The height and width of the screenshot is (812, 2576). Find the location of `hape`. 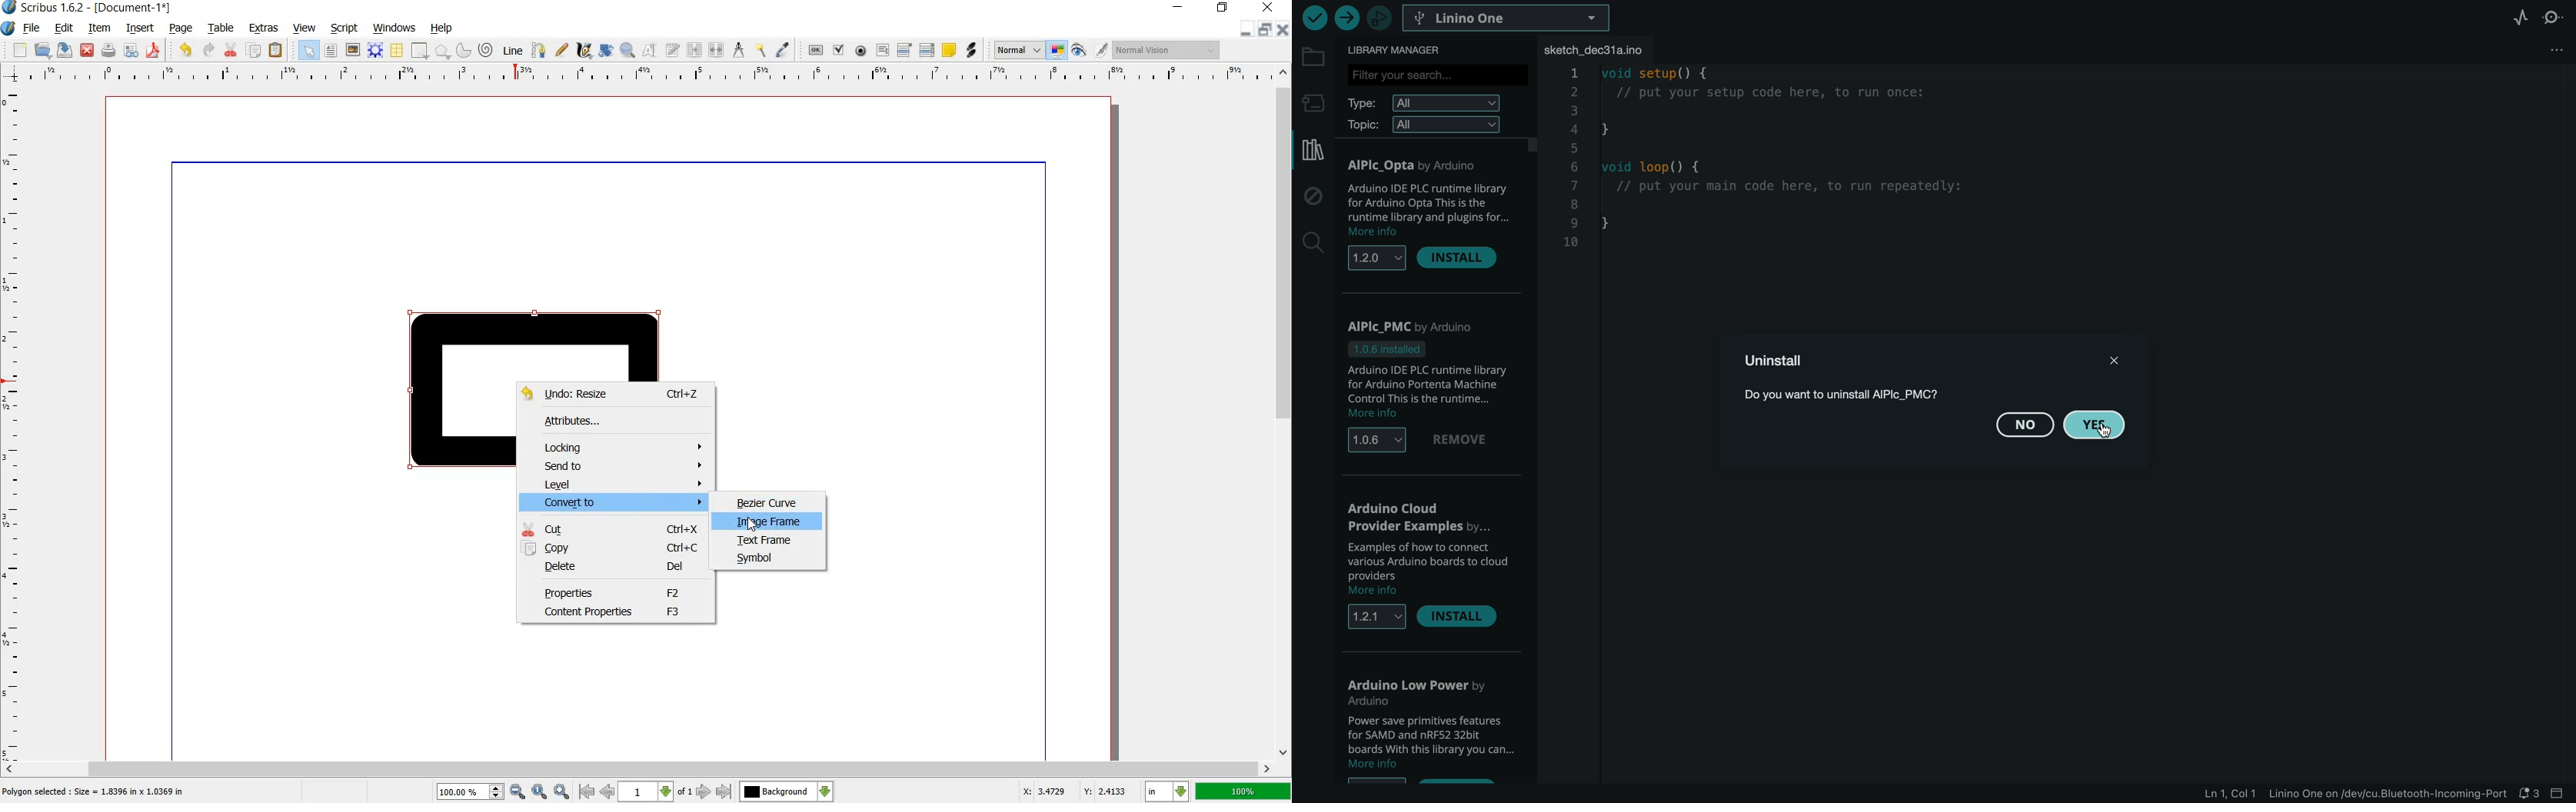

hape is located at coordinates (463, 425).